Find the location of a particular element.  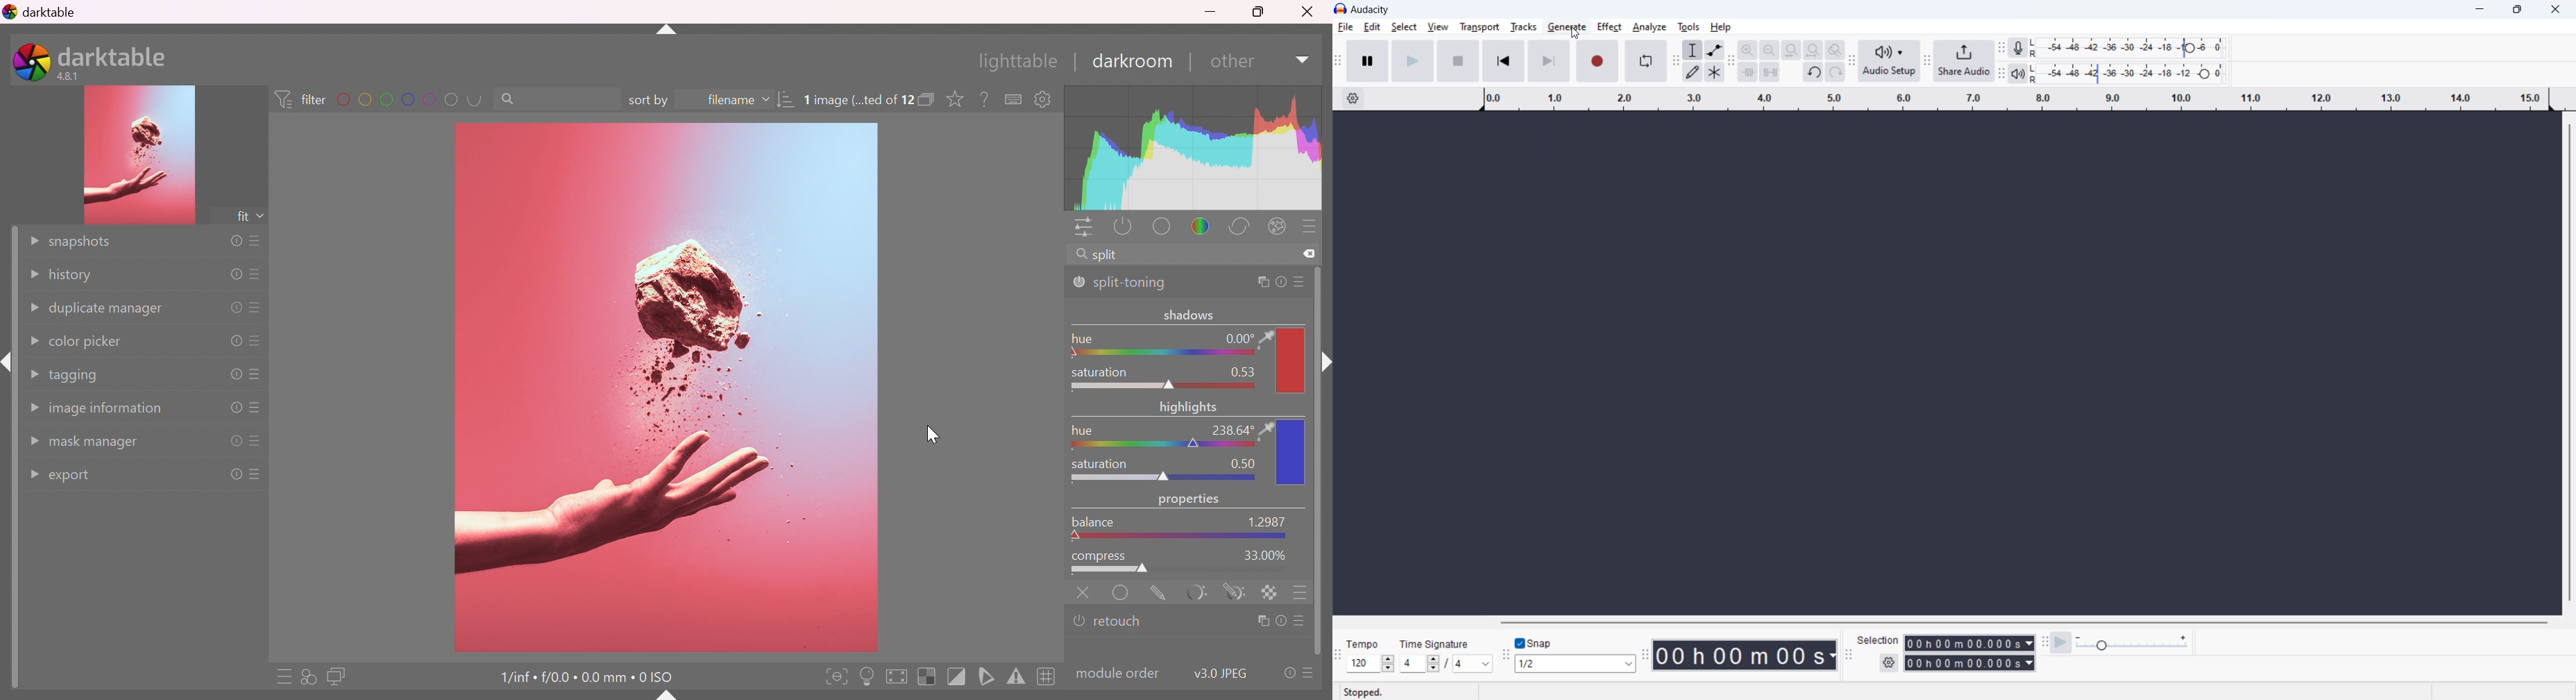

split is located at coordinates (1106, 256).